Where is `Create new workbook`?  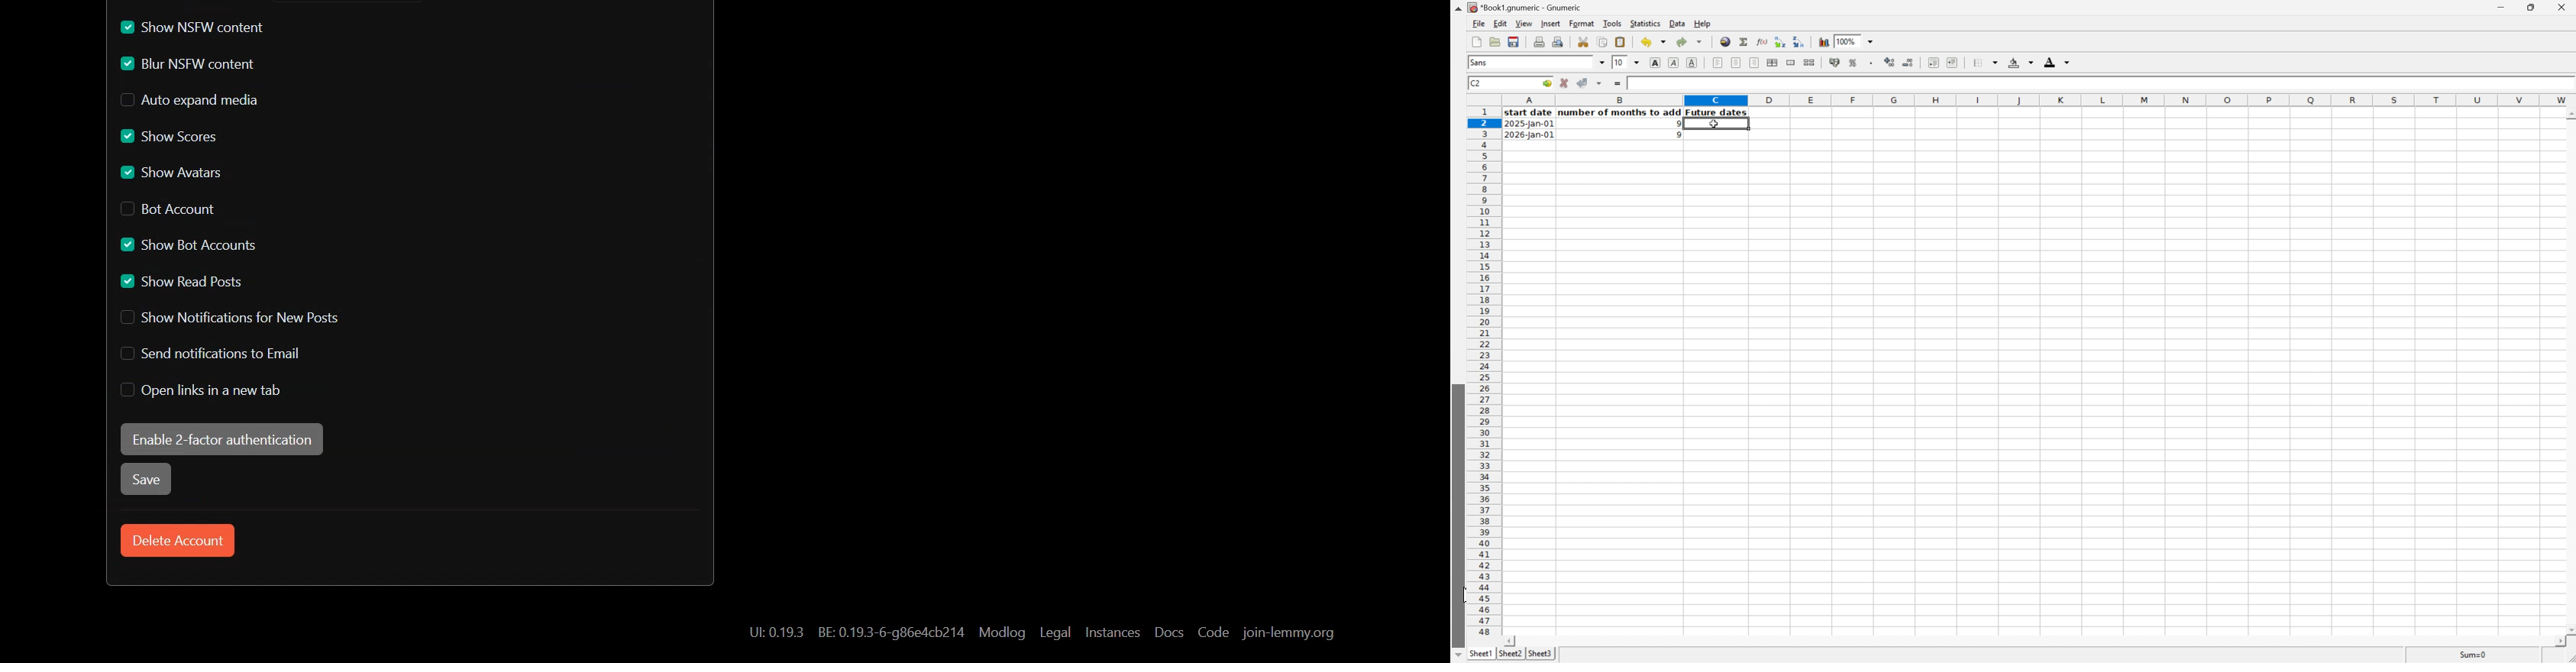
Create new workbook is located at coordinates (1476, 42).